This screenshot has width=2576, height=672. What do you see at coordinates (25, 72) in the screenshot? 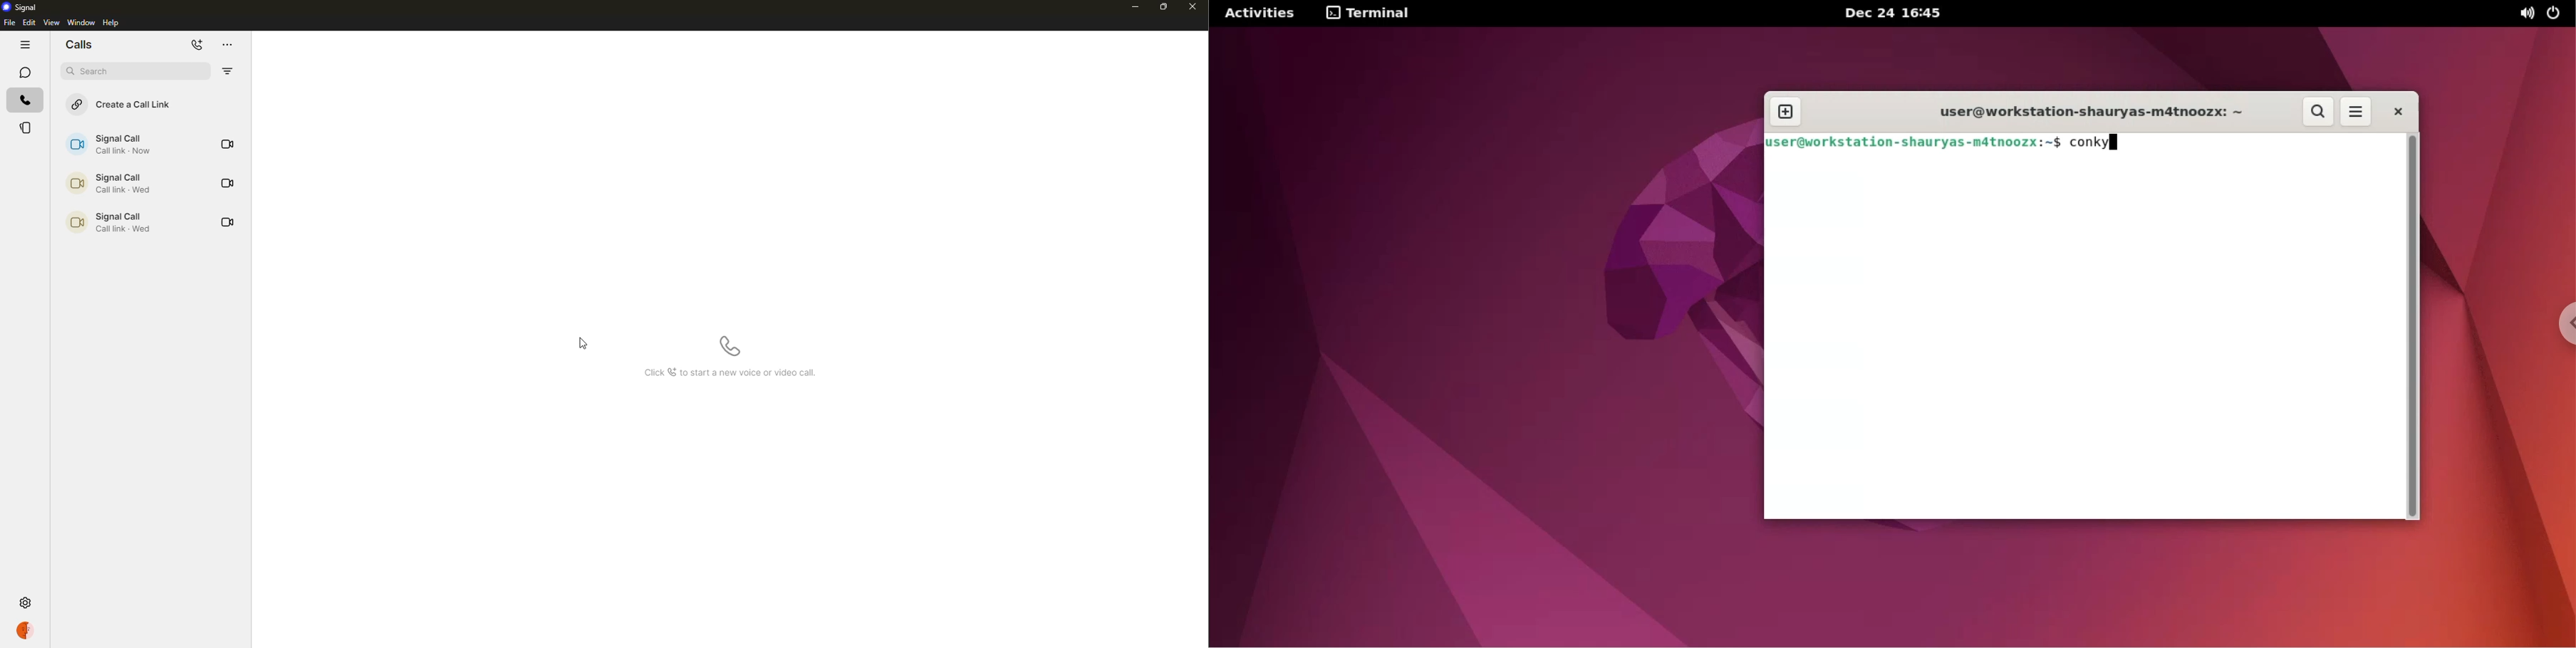
I see `chats` at bounding box center [25, 72].